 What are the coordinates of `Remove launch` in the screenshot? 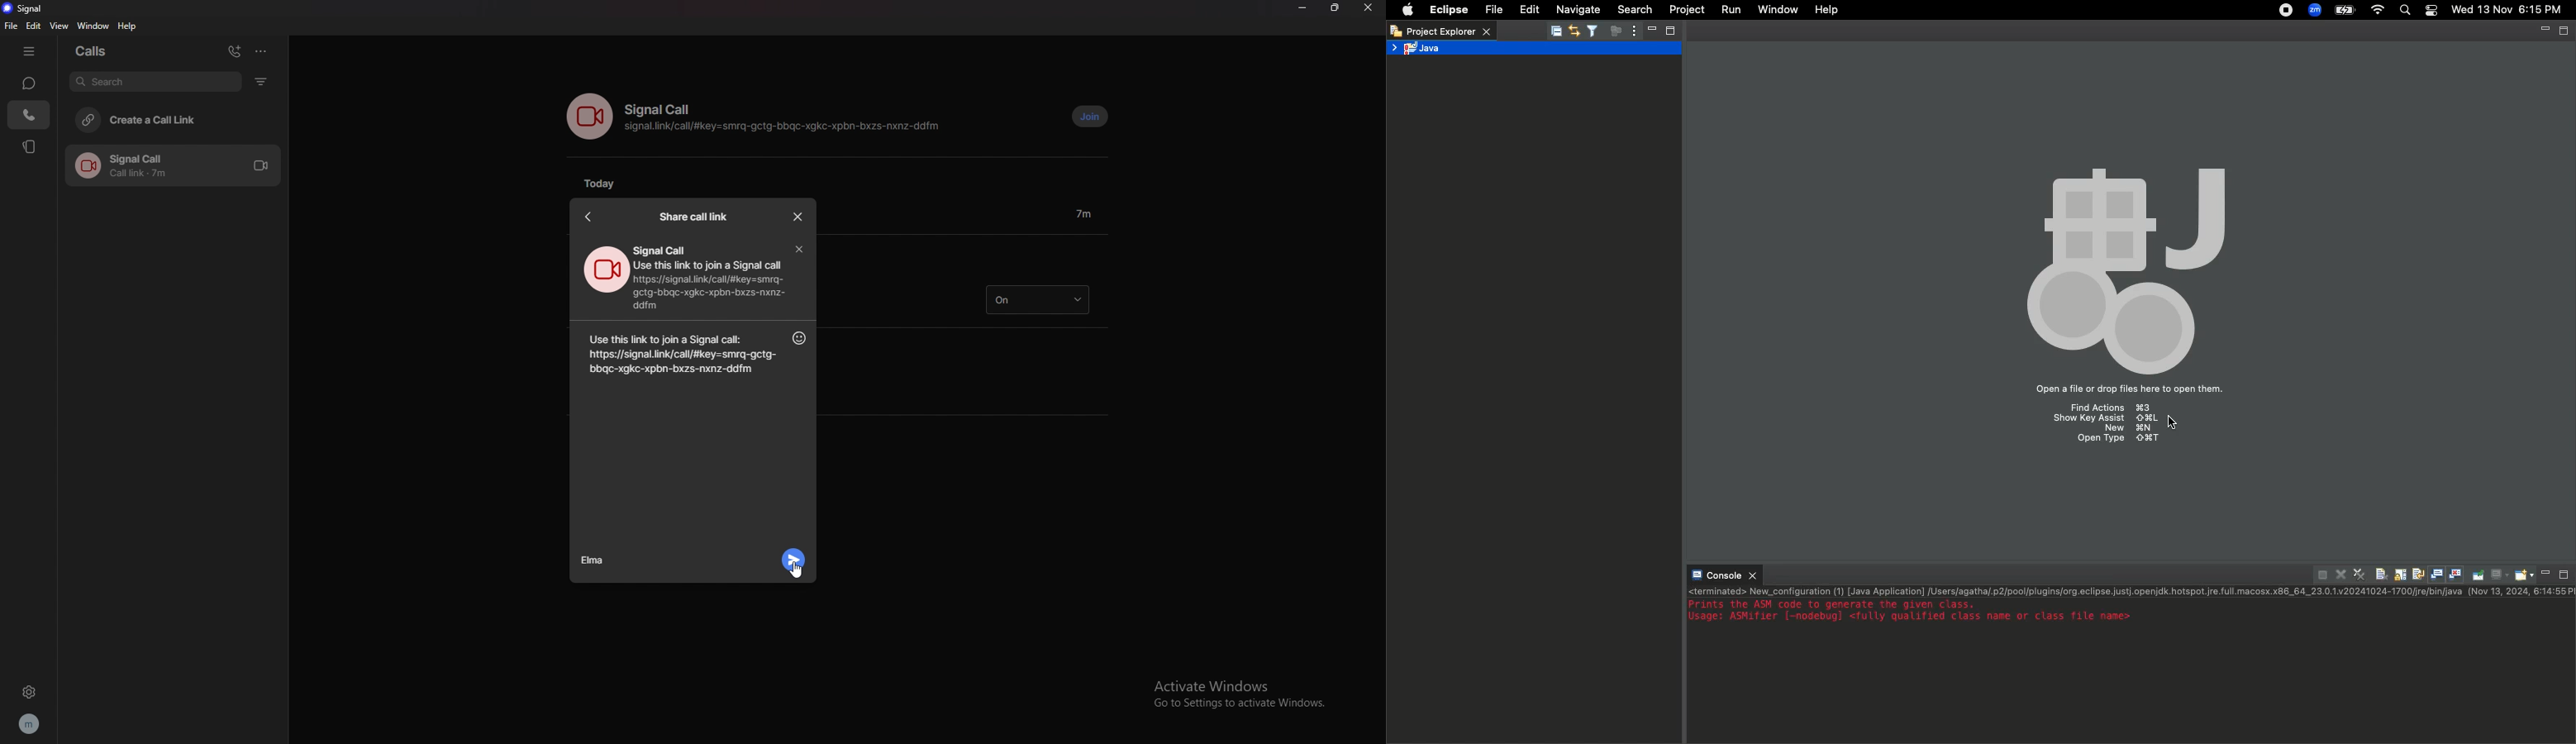 It's located at (2345, 575).